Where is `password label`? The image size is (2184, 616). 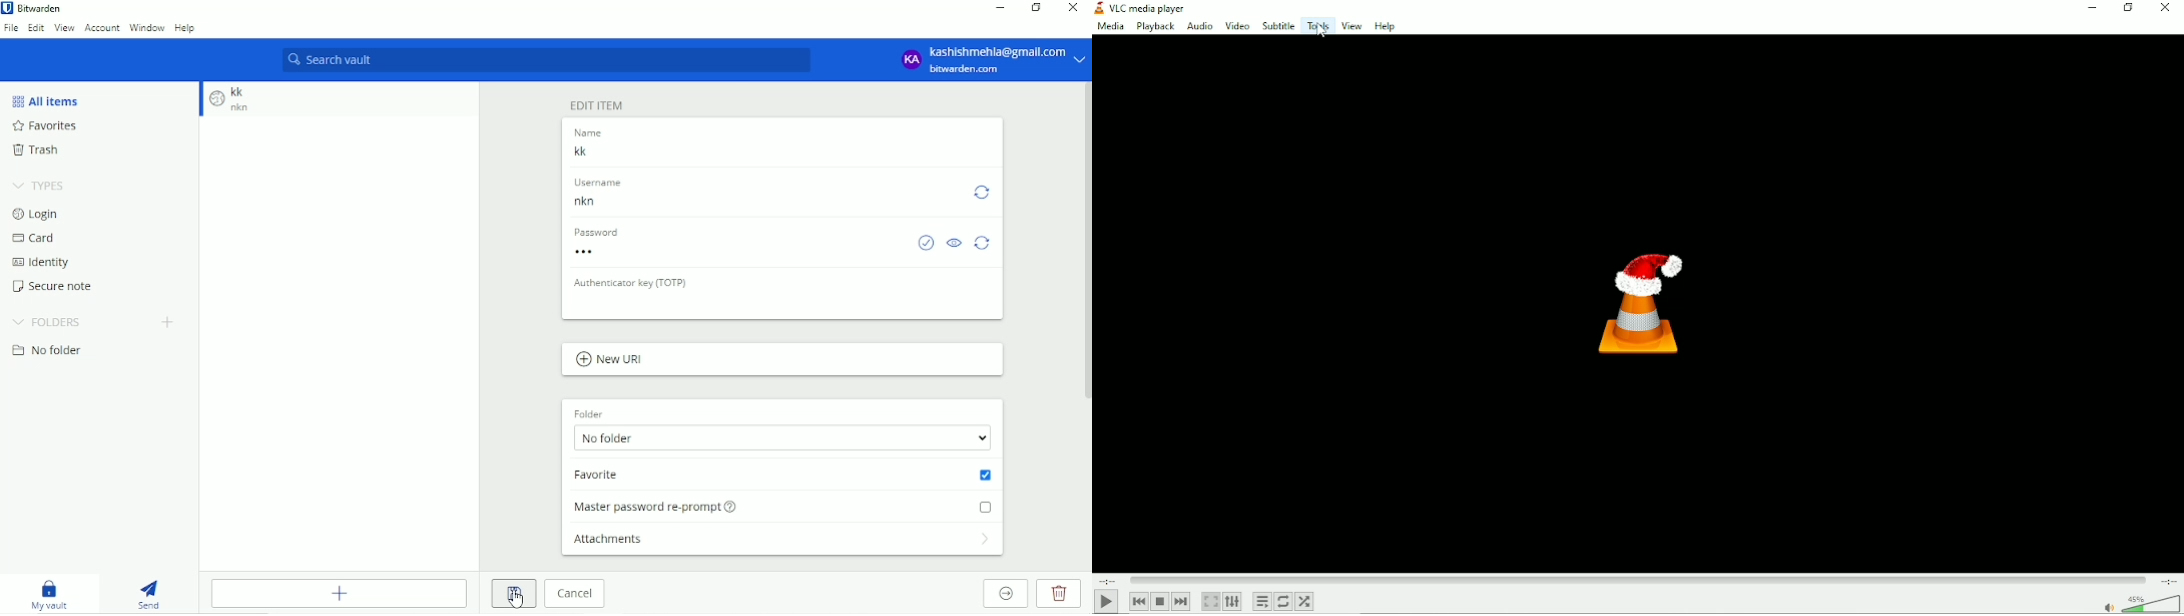 password label is located at coordinates (604, 232).